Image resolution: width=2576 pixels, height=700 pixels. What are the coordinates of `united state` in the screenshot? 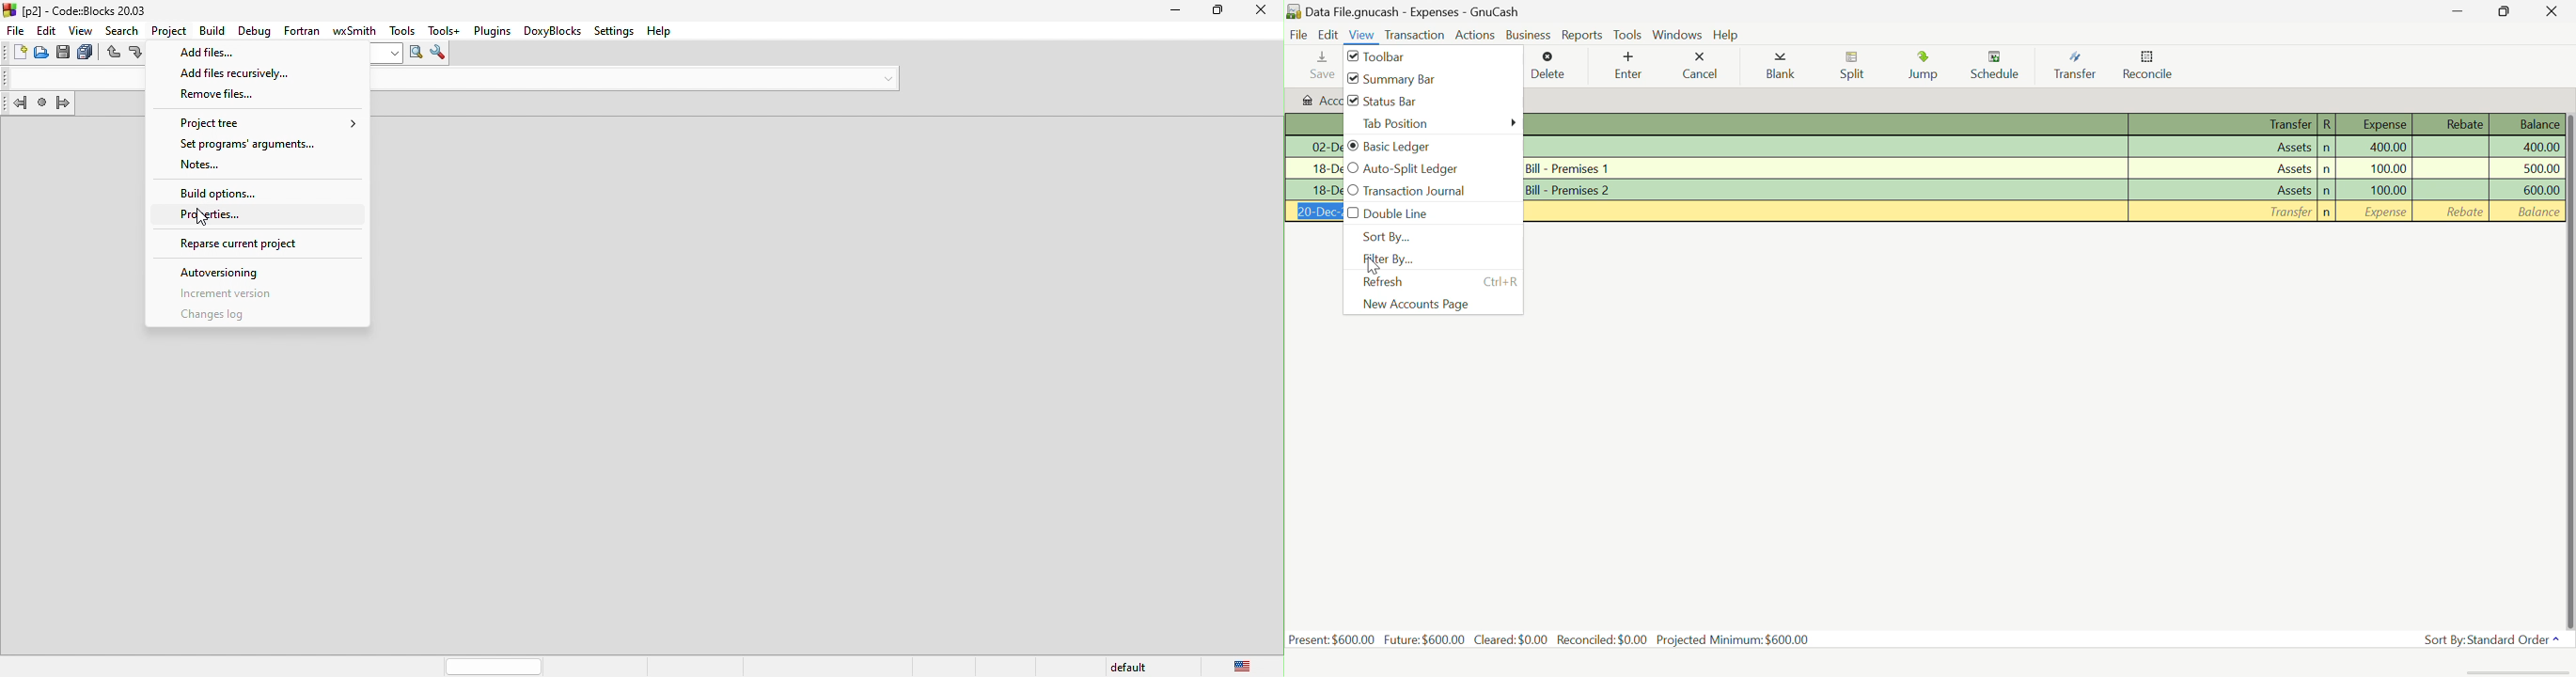 It's located at (1244, 667).